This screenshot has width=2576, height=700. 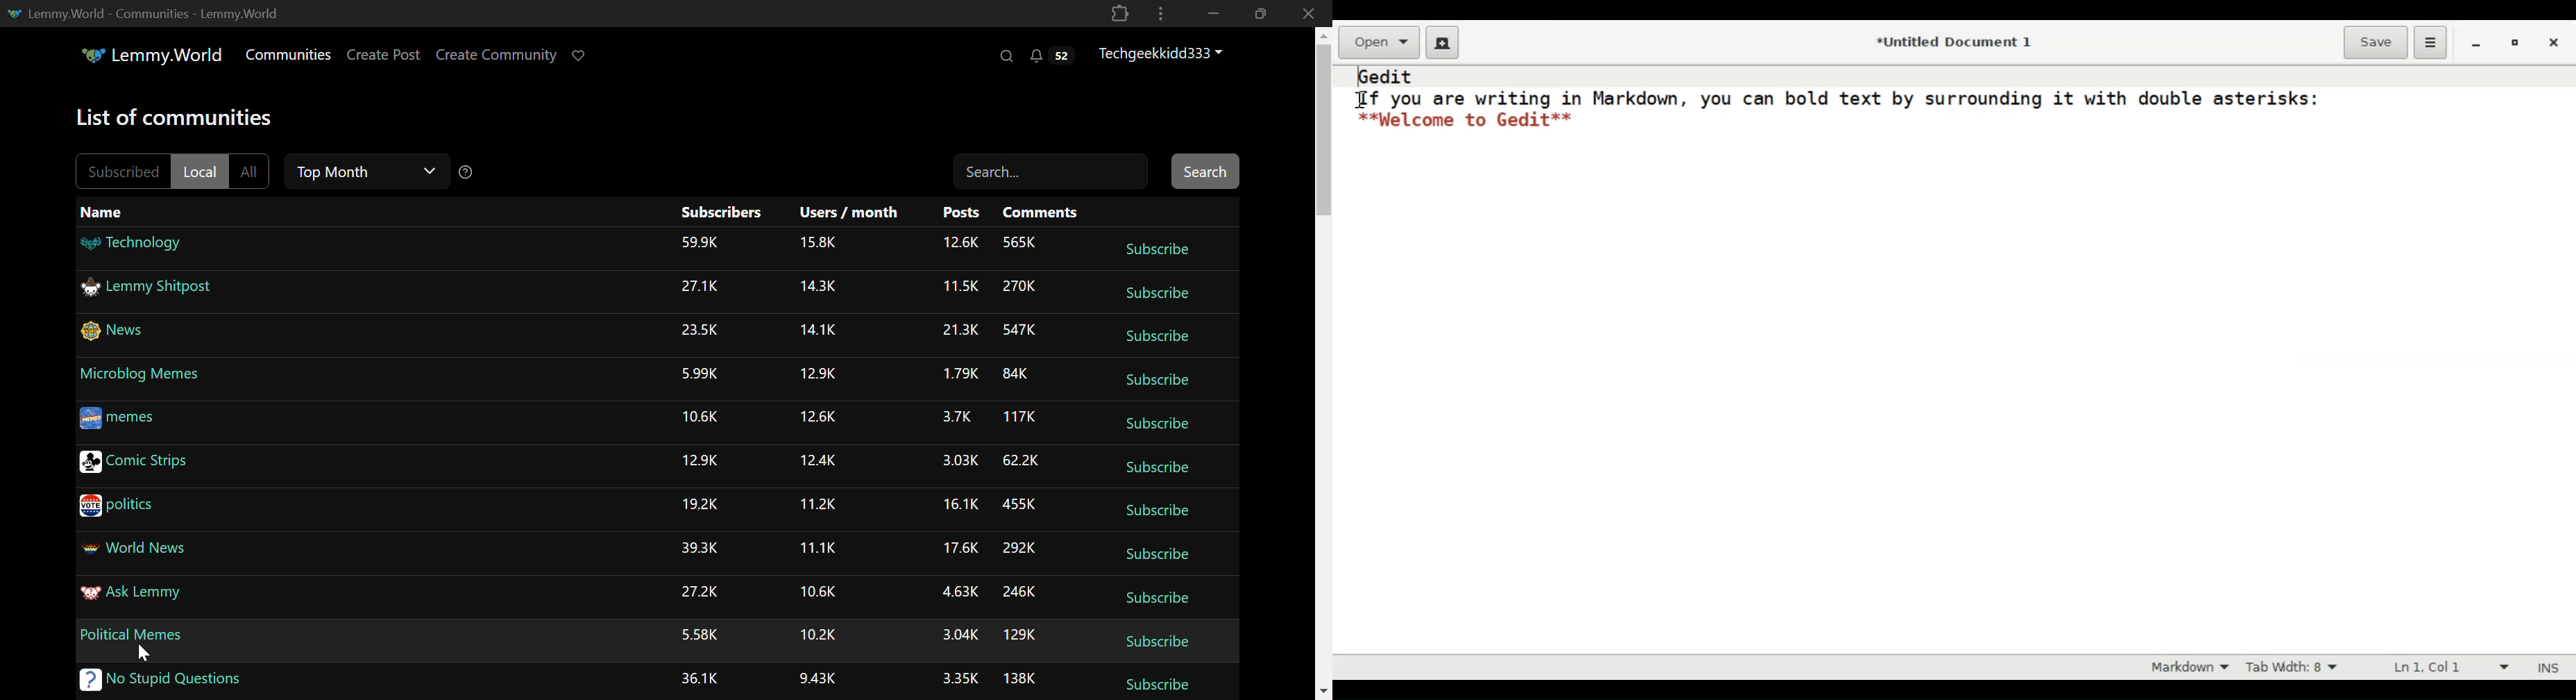 I want to click on Subscribe, so click(x=1156, y=336).